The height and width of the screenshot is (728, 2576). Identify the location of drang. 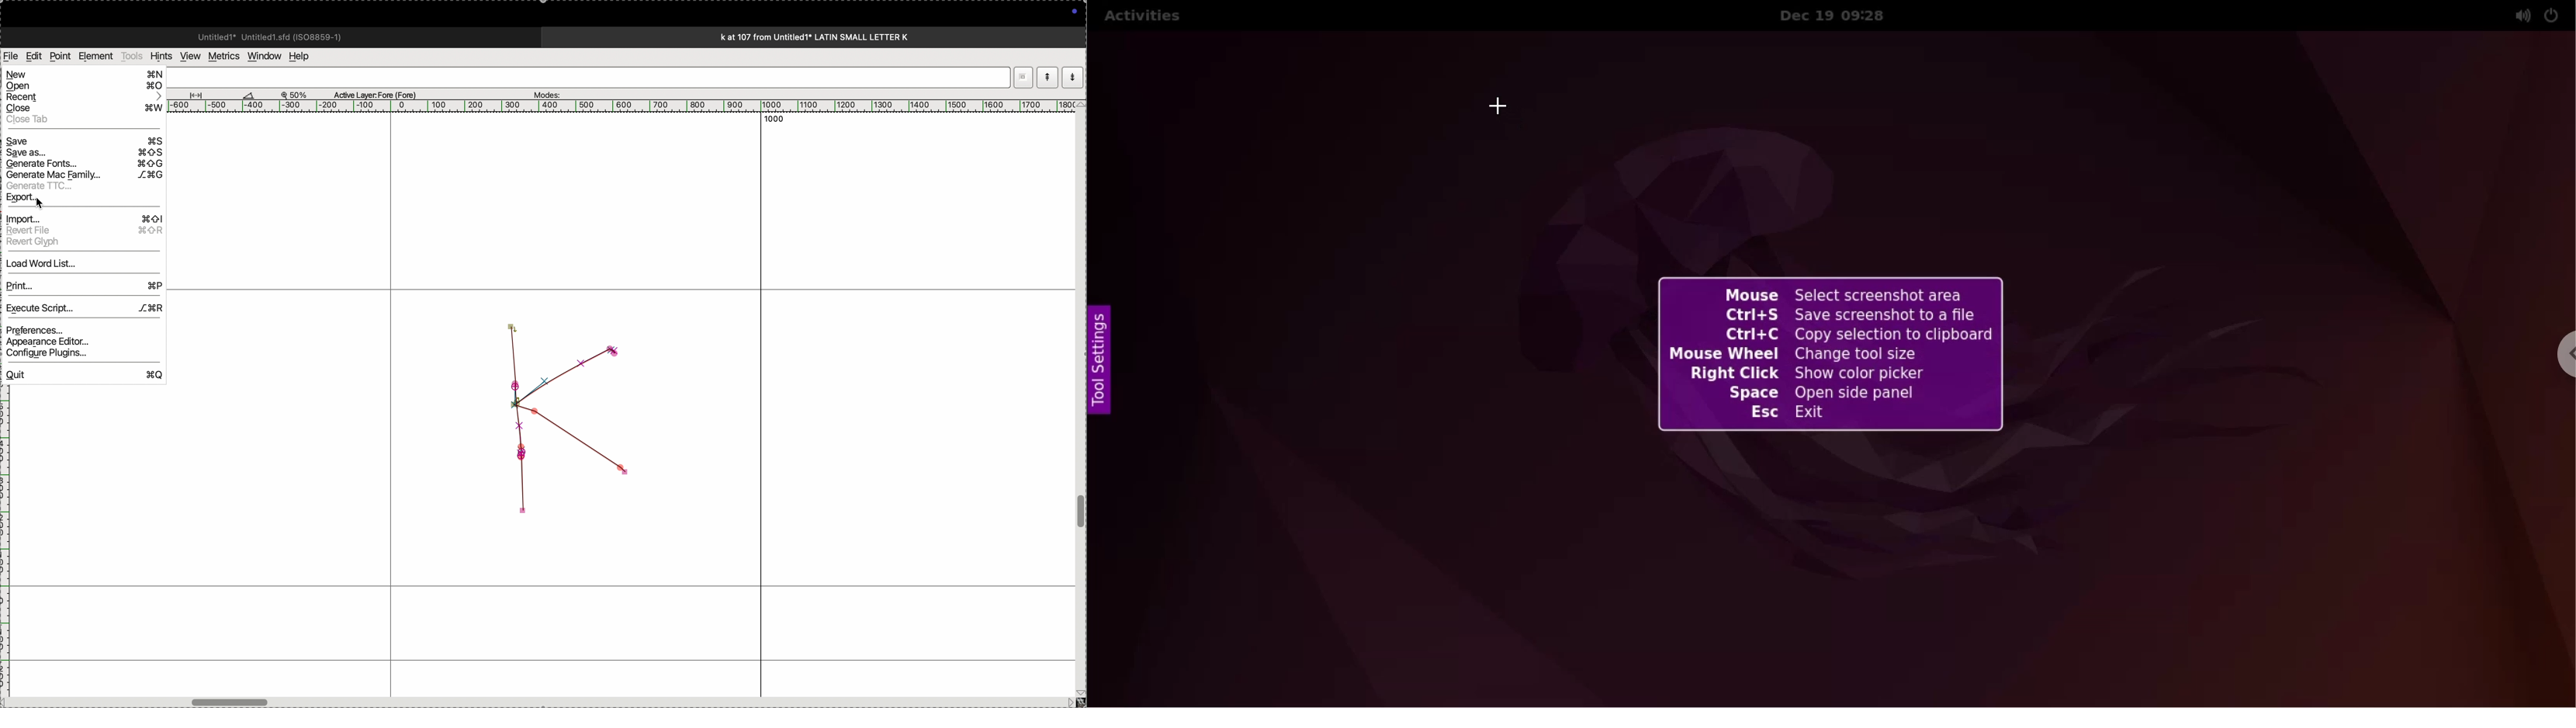
(201, 93).